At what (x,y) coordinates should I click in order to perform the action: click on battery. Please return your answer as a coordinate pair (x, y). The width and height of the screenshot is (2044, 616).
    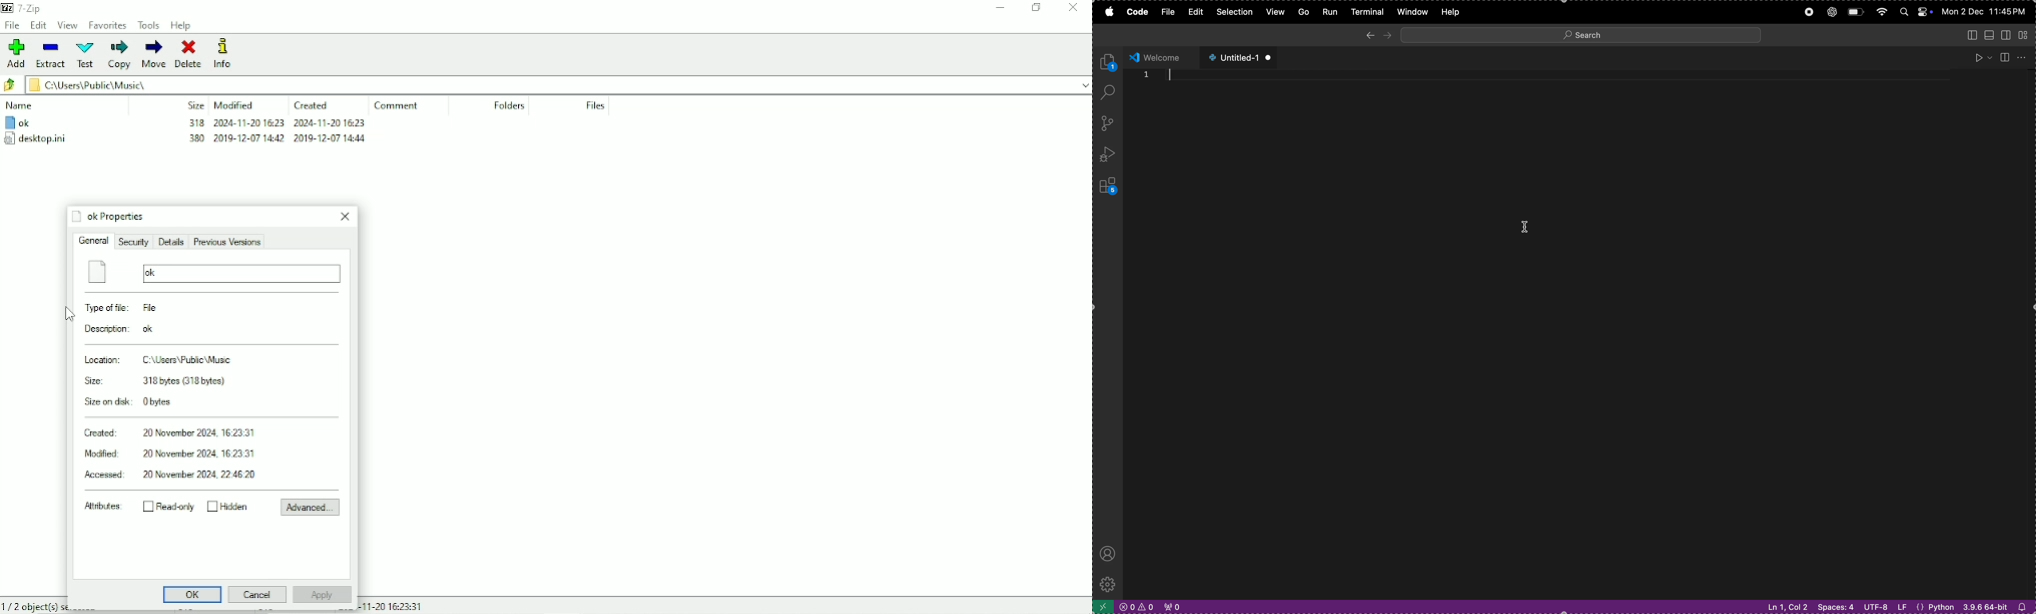
    Looking at the image, I should click on (1856, 13).